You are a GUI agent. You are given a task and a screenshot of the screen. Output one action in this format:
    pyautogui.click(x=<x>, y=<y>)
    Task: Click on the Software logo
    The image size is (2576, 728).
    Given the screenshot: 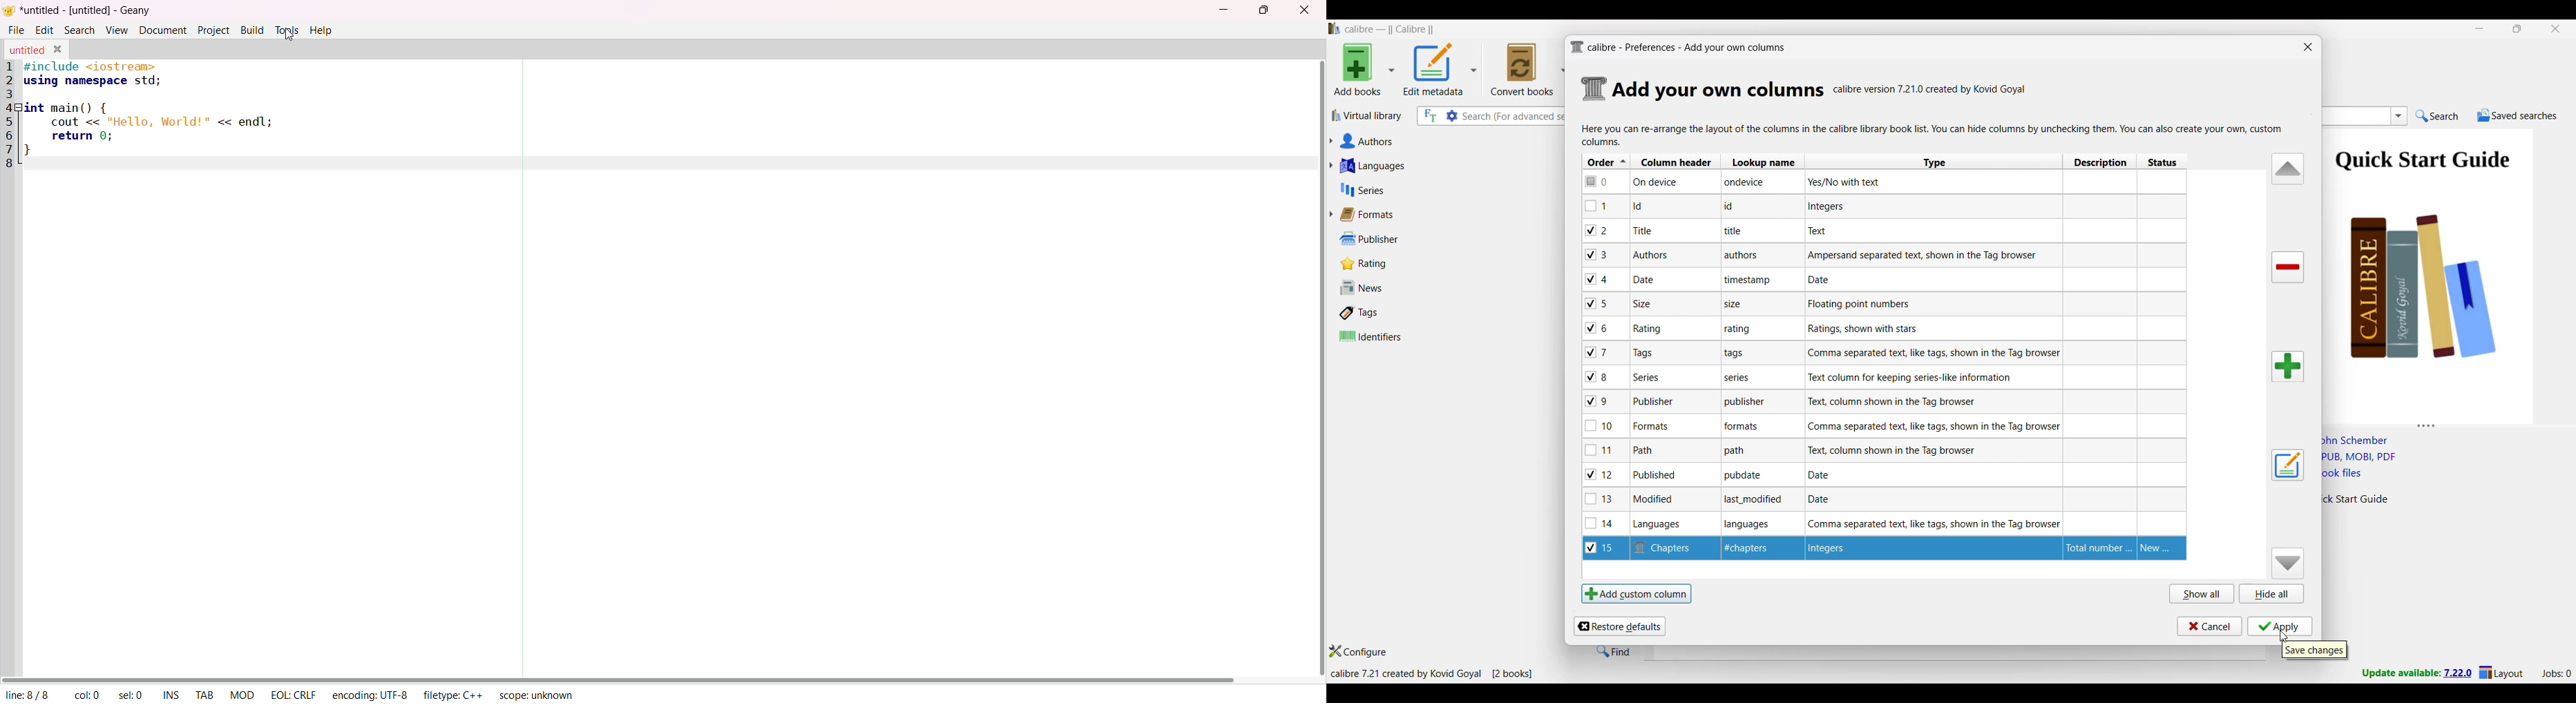 What is the action you would take?
    pyautogui.click(x=1335, y=29)
    